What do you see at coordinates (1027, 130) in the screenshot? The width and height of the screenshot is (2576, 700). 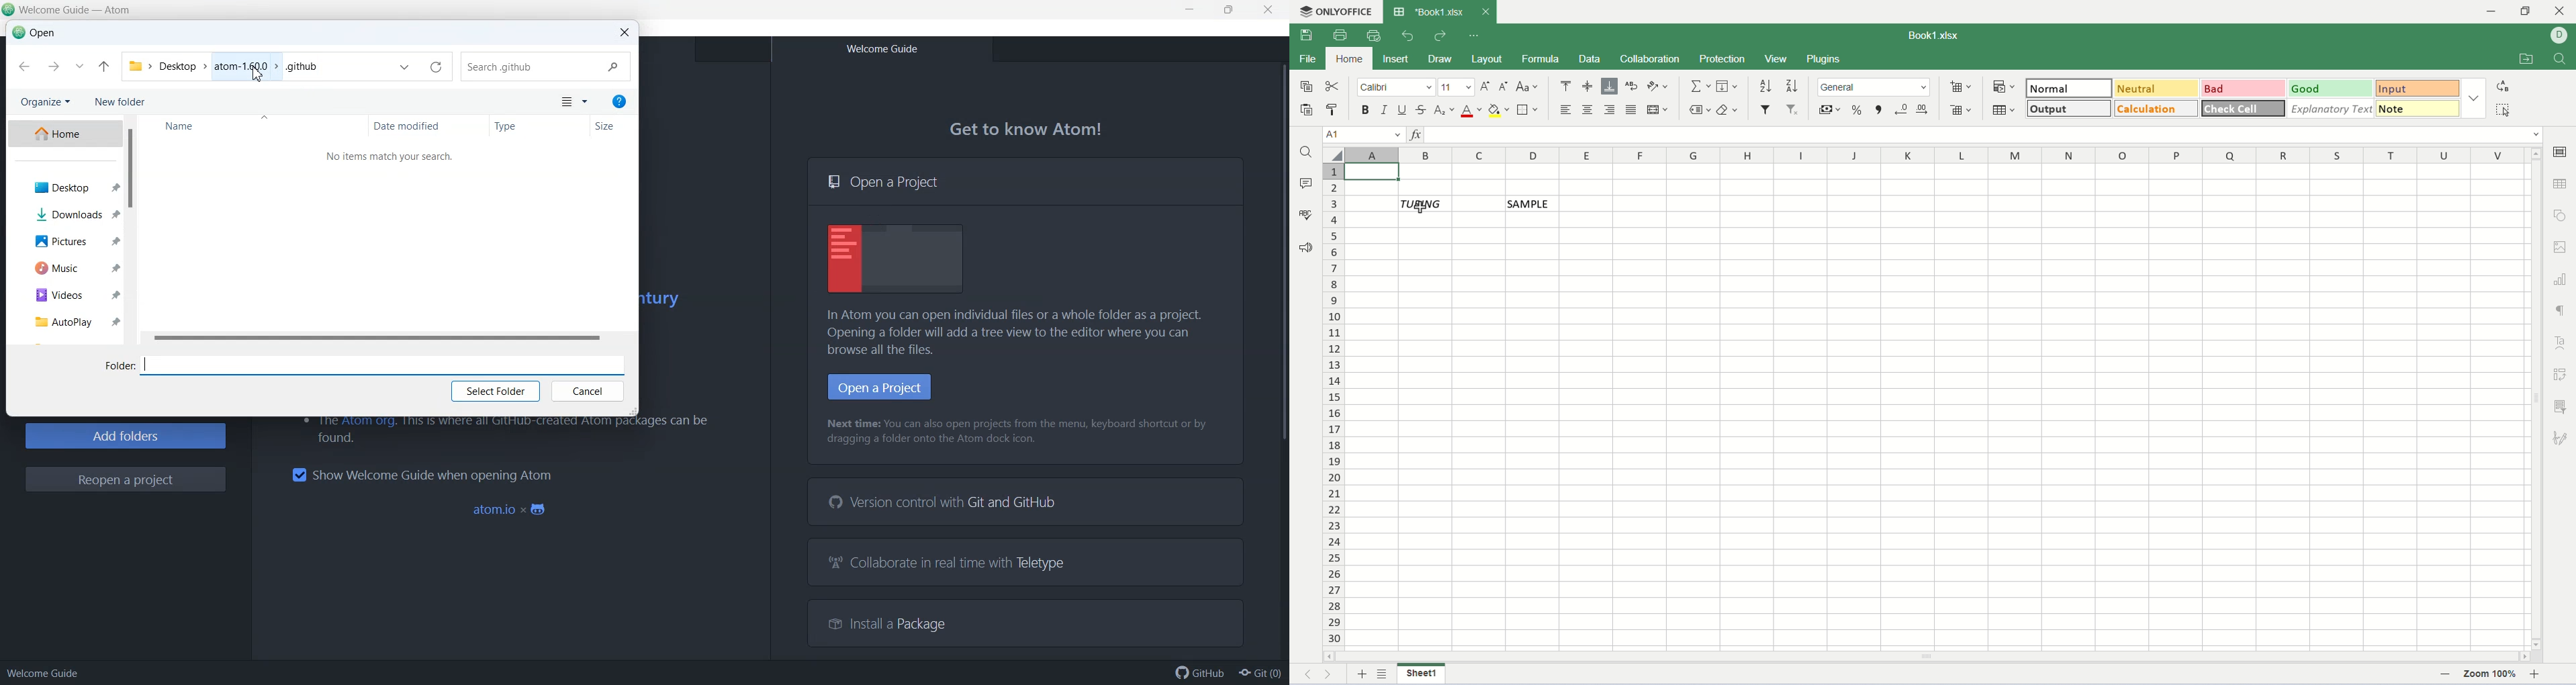 I see `Get to know Atom!` at bounding box center [1027, 130].